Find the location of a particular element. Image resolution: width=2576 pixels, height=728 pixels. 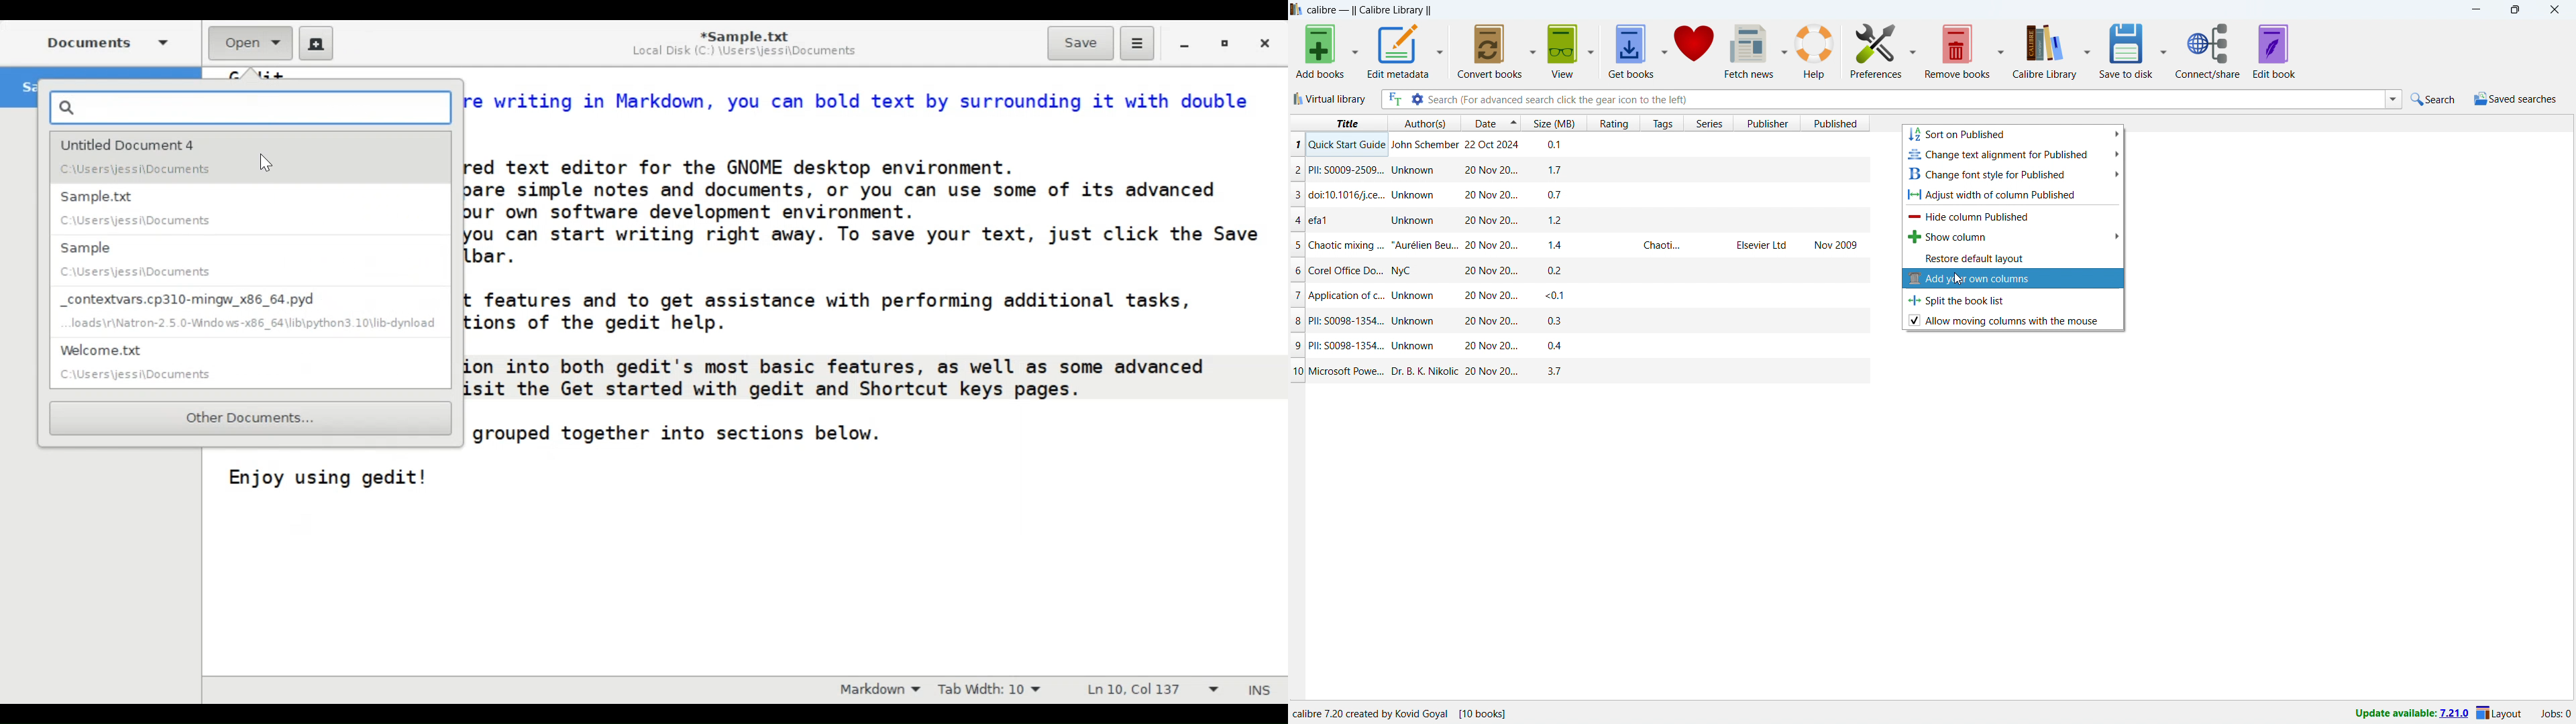

6 Corel Office Do... NyC 20 Nov 20... 02 is located at coordinates (1582, 265).